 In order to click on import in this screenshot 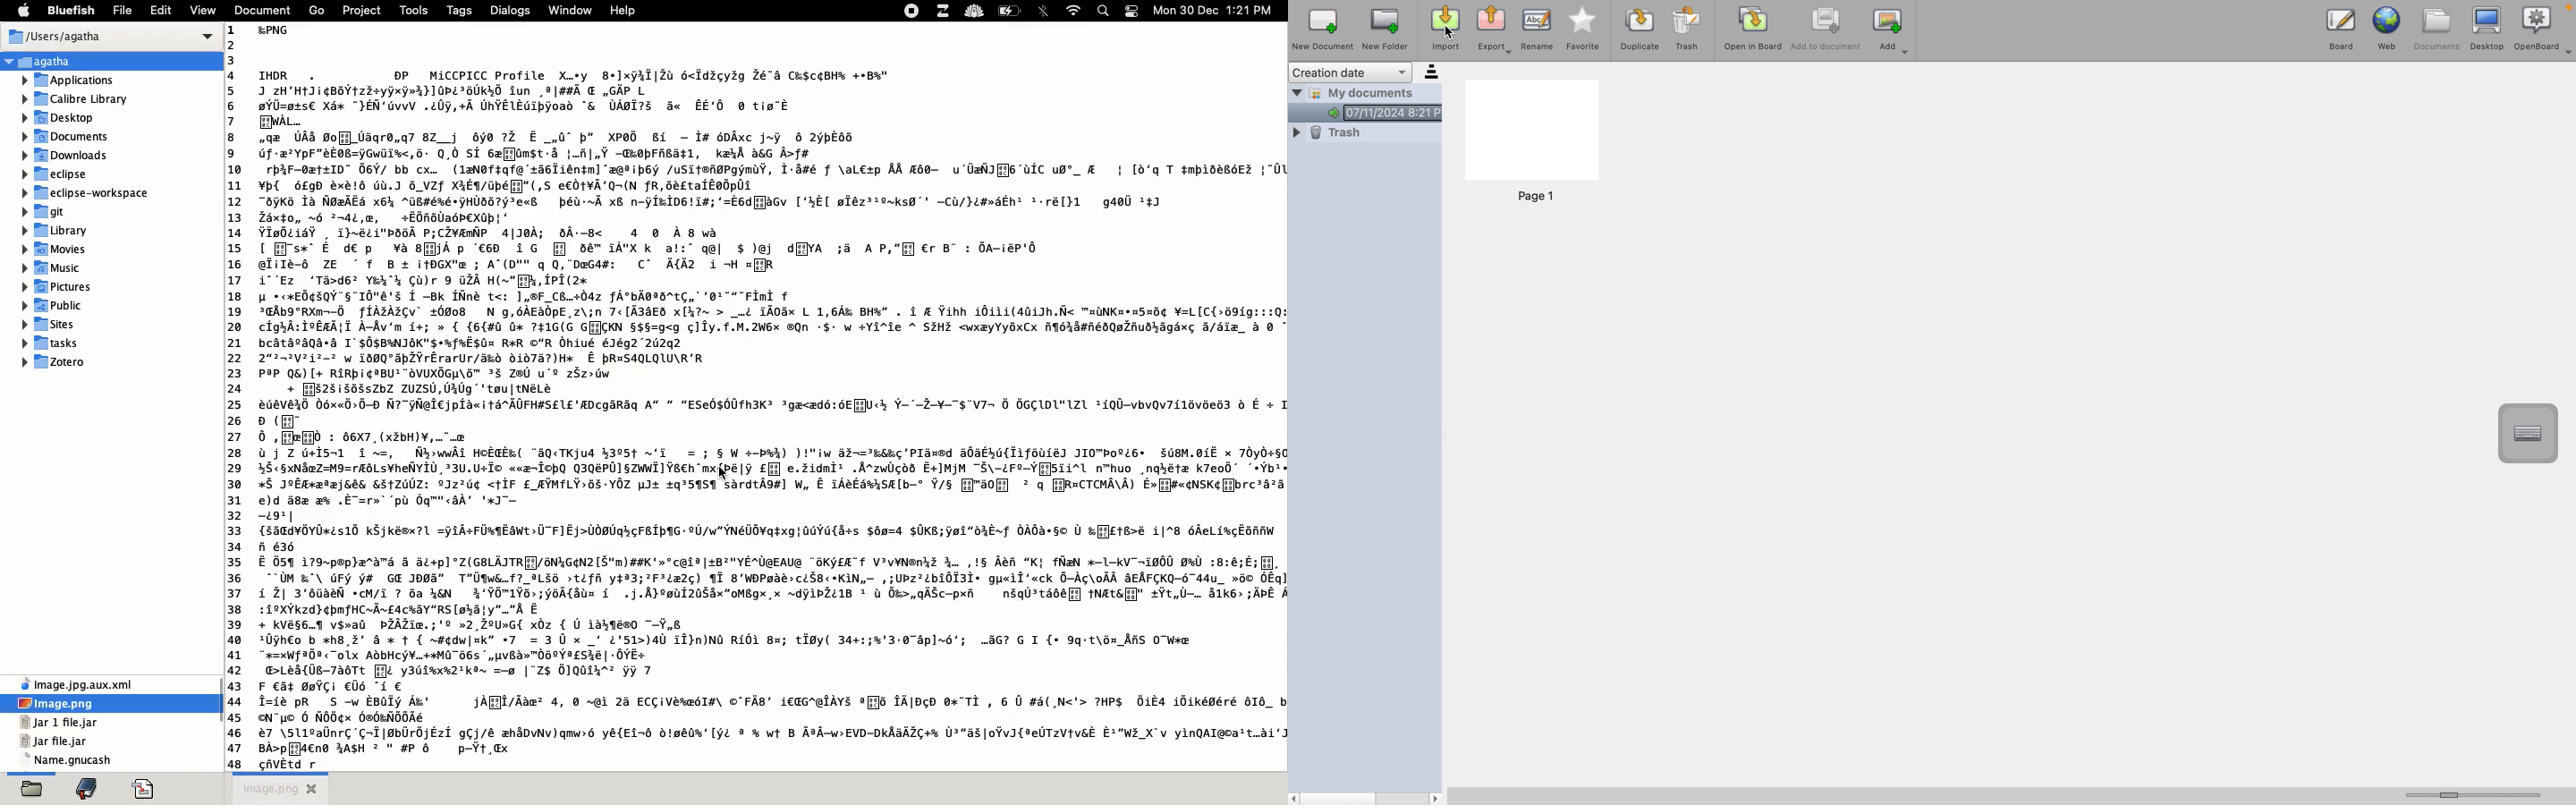, I will do `click(1443, 32)`.